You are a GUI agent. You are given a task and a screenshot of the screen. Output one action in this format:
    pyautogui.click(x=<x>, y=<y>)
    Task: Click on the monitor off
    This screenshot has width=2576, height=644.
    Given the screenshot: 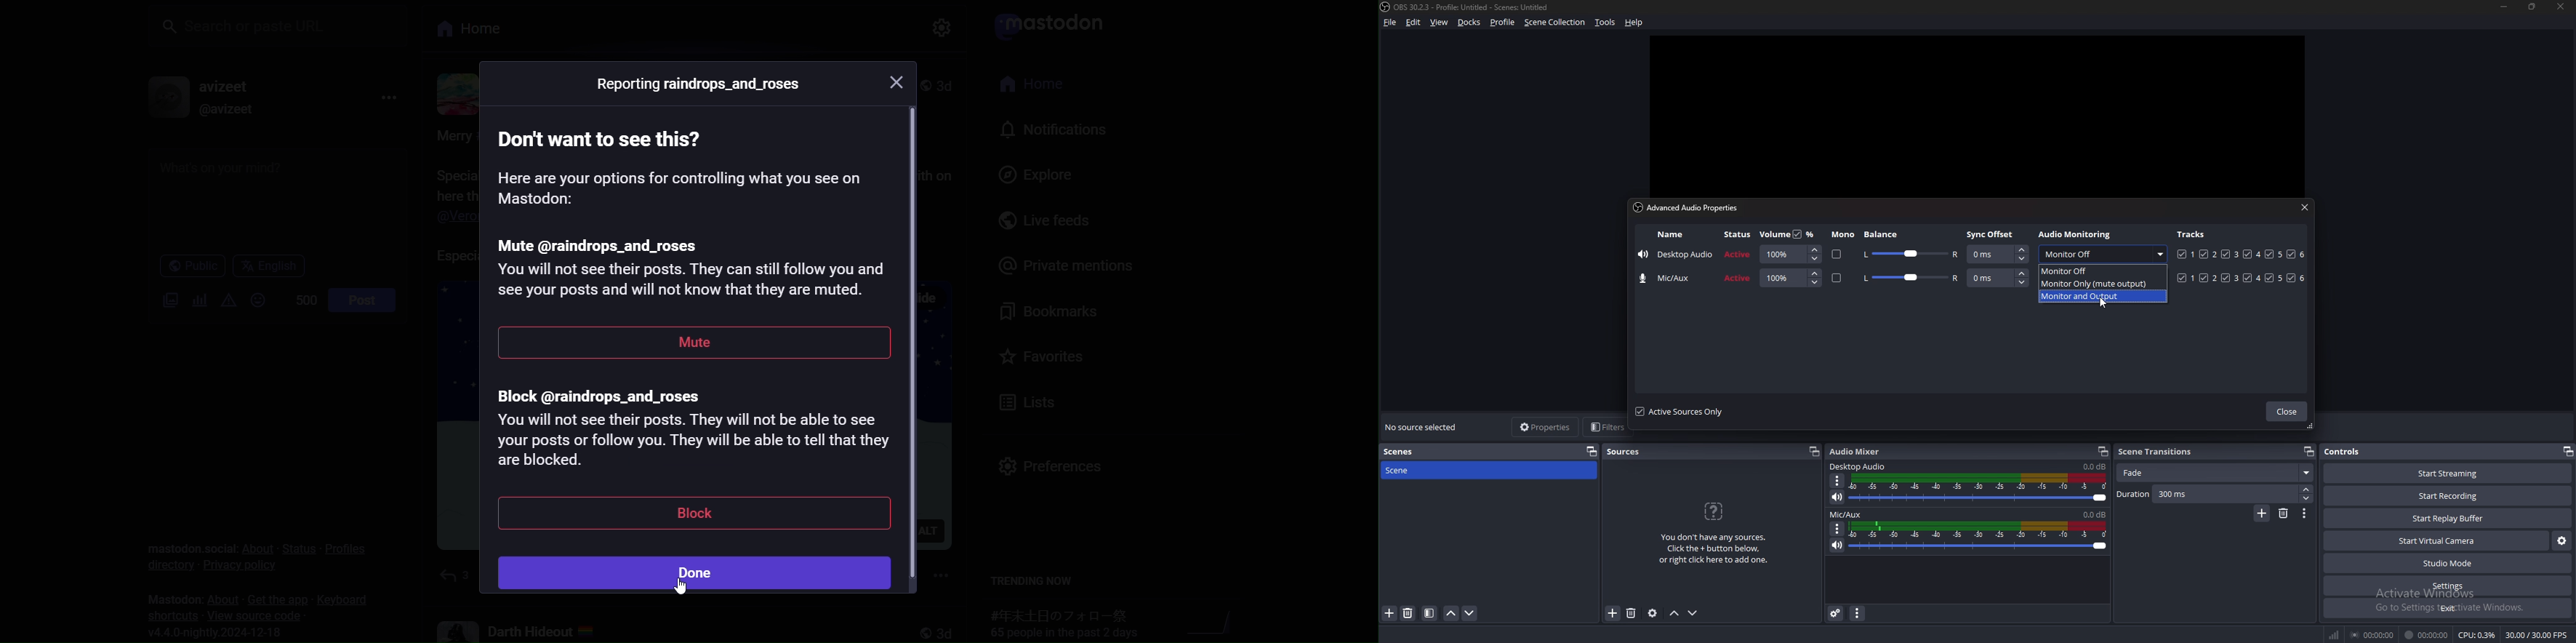 What is the action you would take?
    pyautogui.click(x=2102, y=272)
    